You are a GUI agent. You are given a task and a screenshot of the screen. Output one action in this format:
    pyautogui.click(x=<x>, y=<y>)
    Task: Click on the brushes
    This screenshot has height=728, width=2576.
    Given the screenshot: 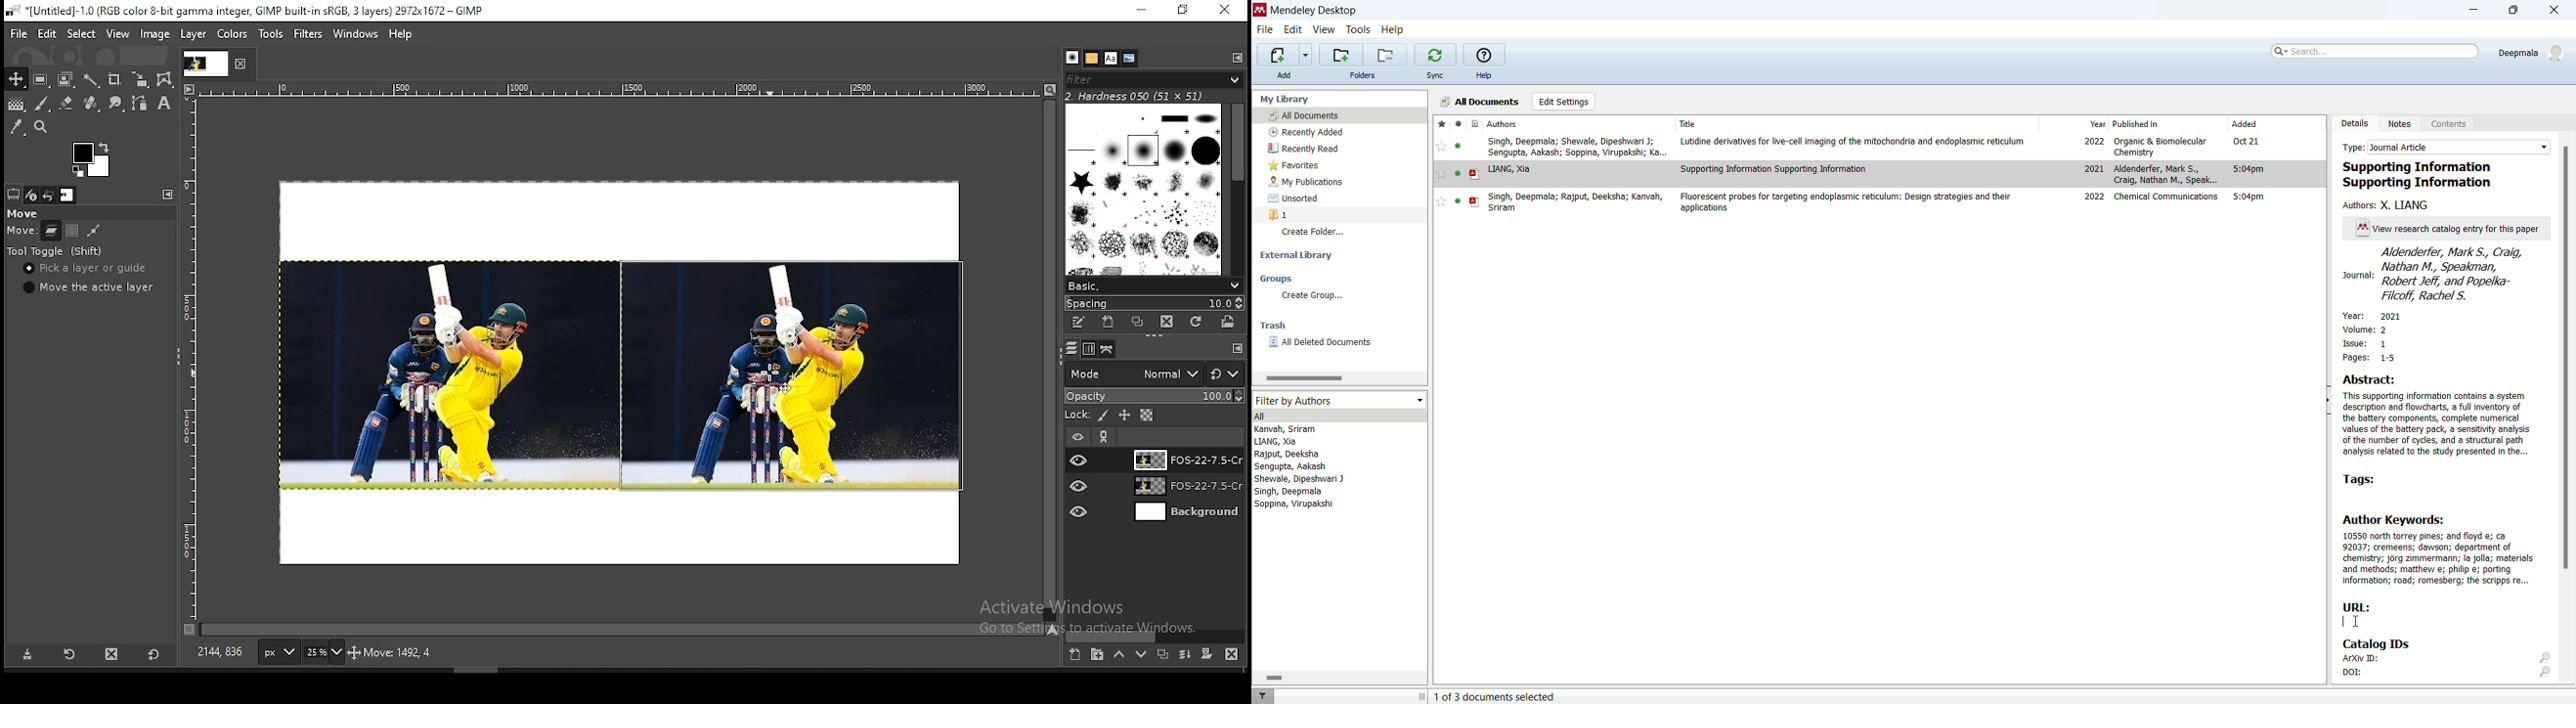 What is the action you would take?
    pyautogui.click(x=1072, y=58)
    